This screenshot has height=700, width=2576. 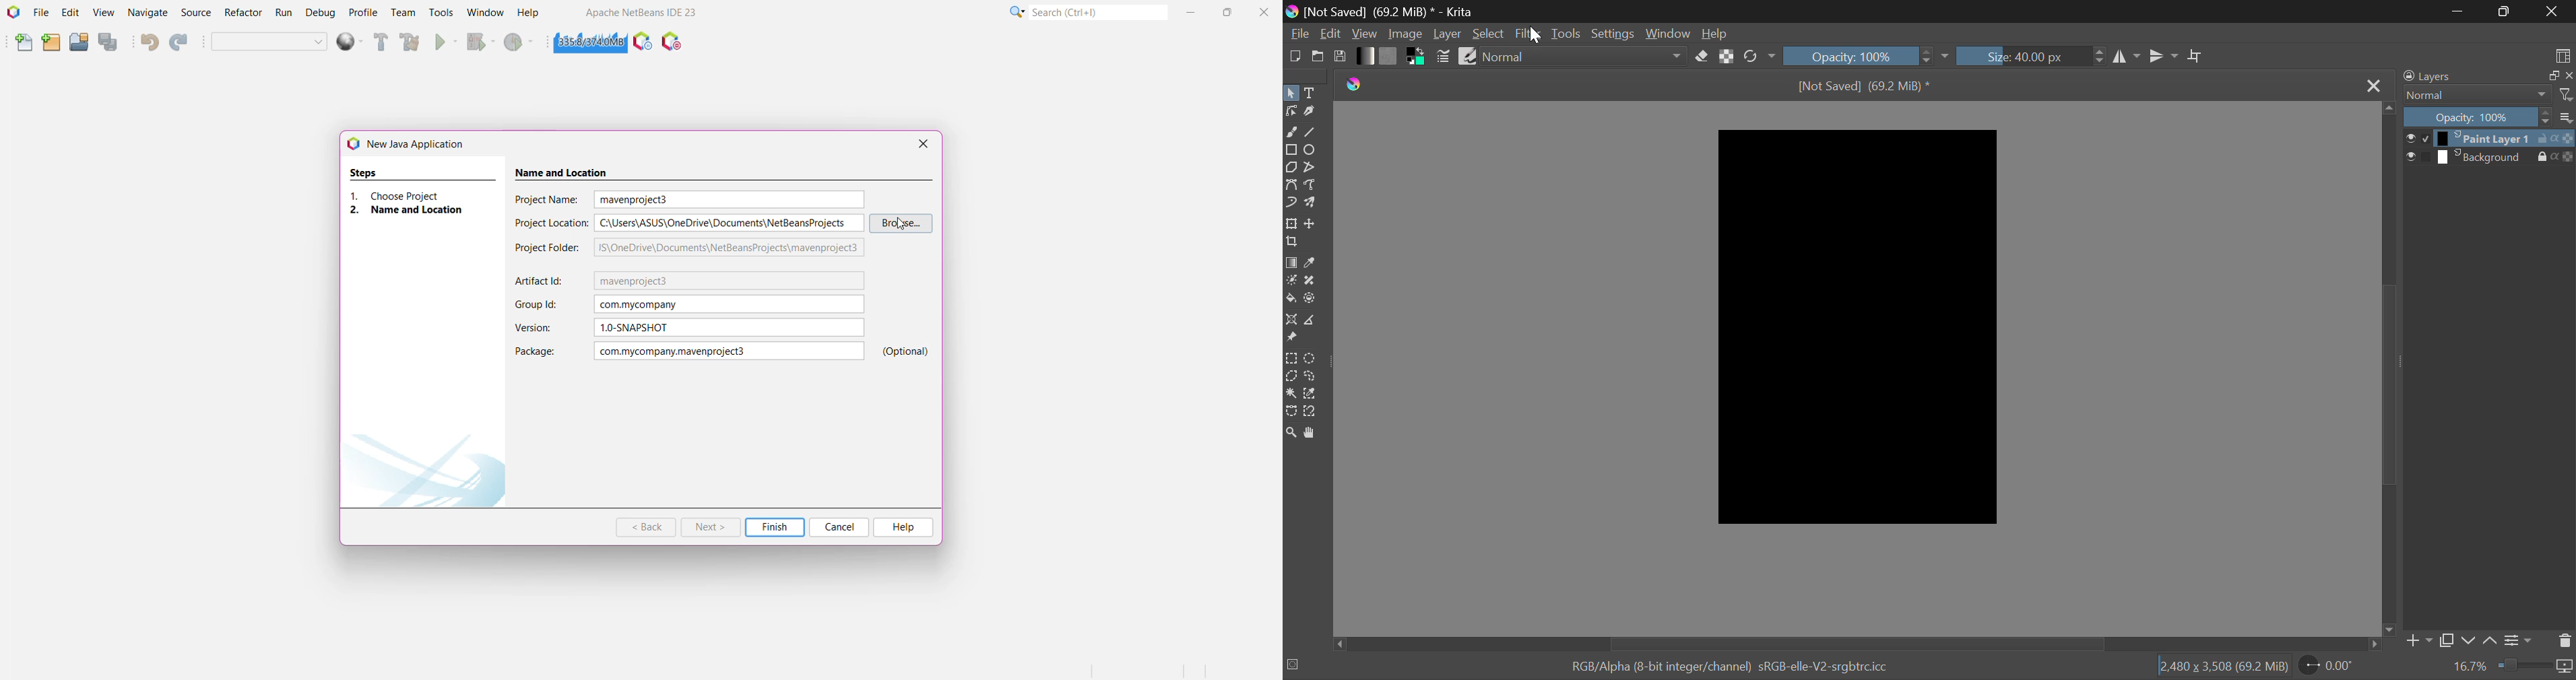 I want to click on Polygons, so click(x=1291, y=168).